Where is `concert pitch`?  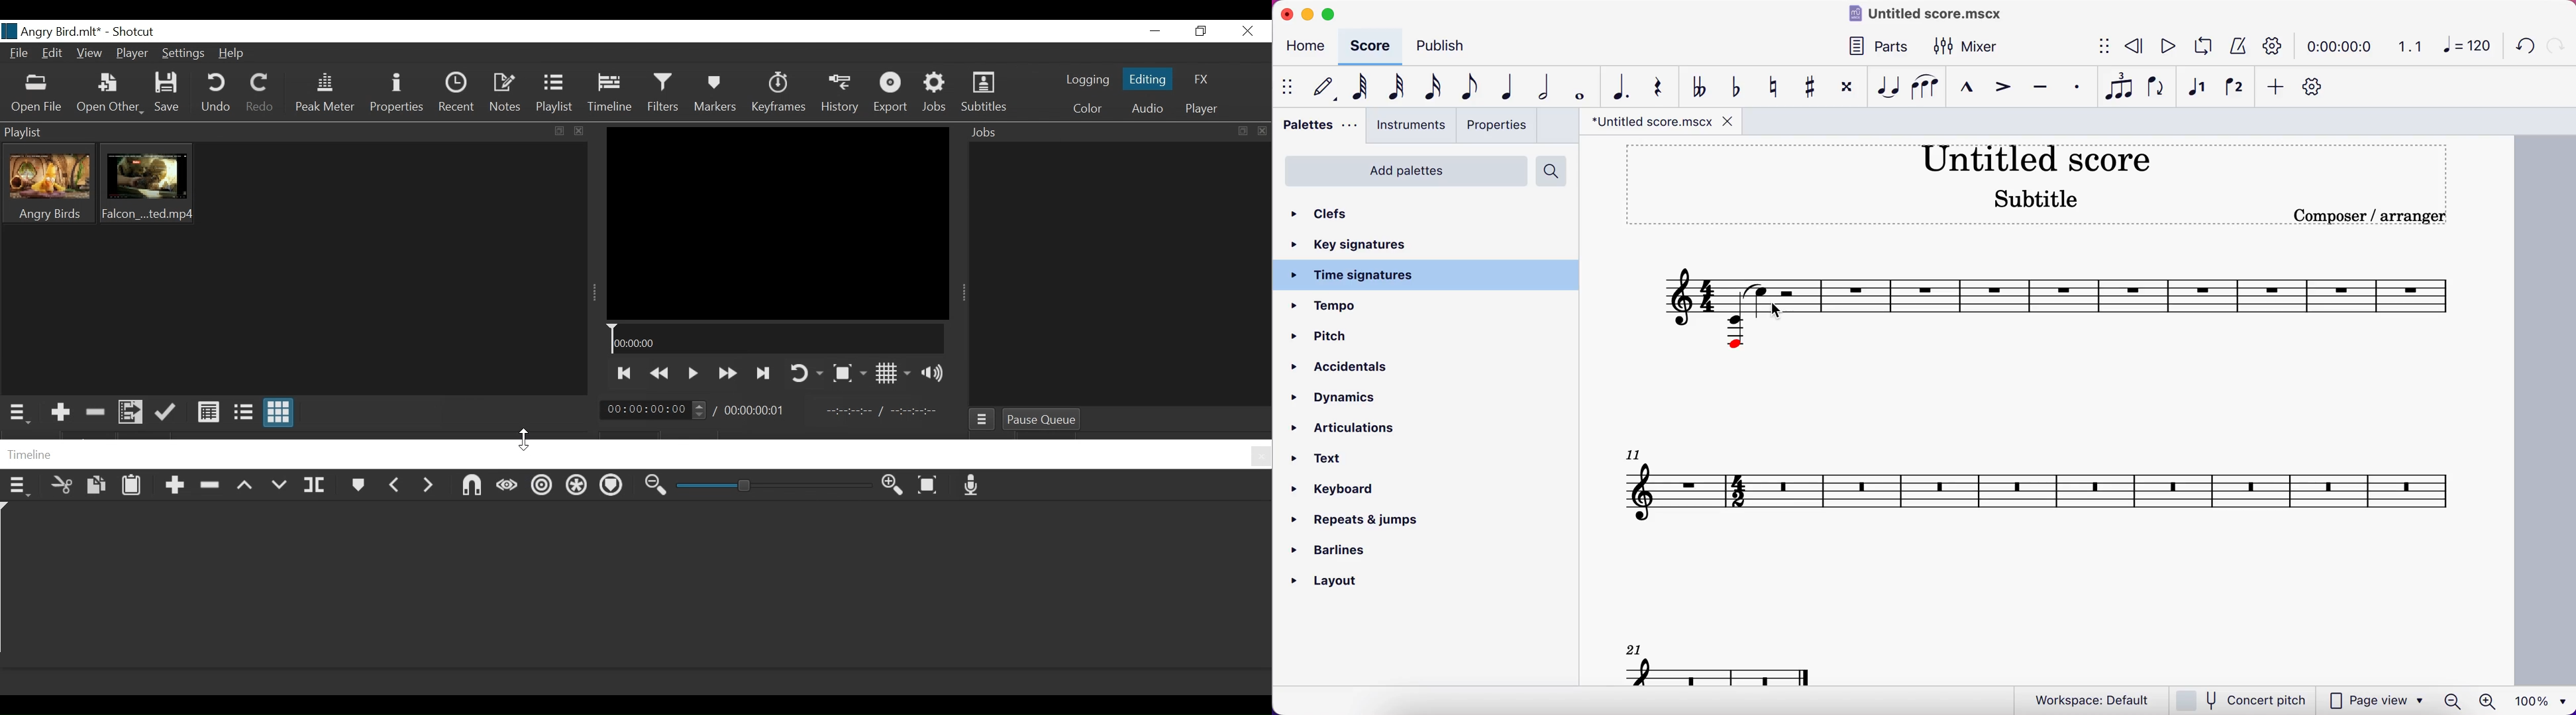 concert pitch is located at coordinates (2238, 700).